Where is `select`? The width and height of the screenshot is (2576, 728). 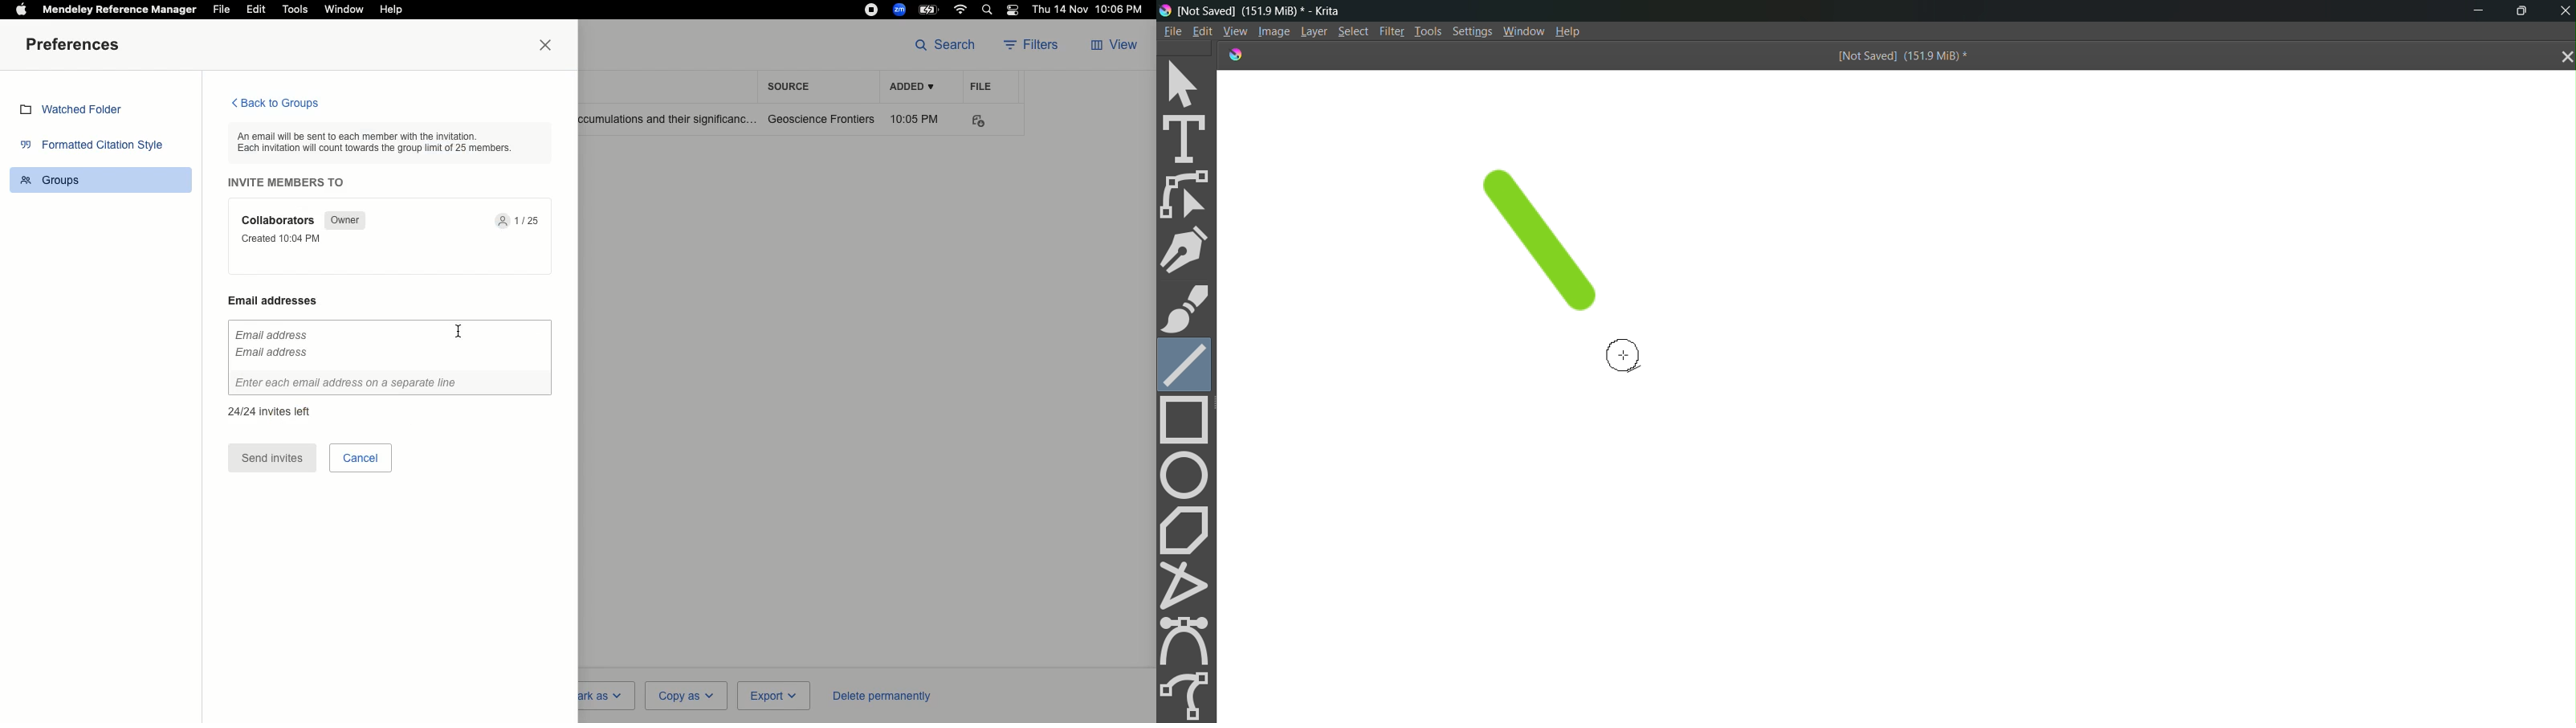 select is located at coordinates (1188, 82).